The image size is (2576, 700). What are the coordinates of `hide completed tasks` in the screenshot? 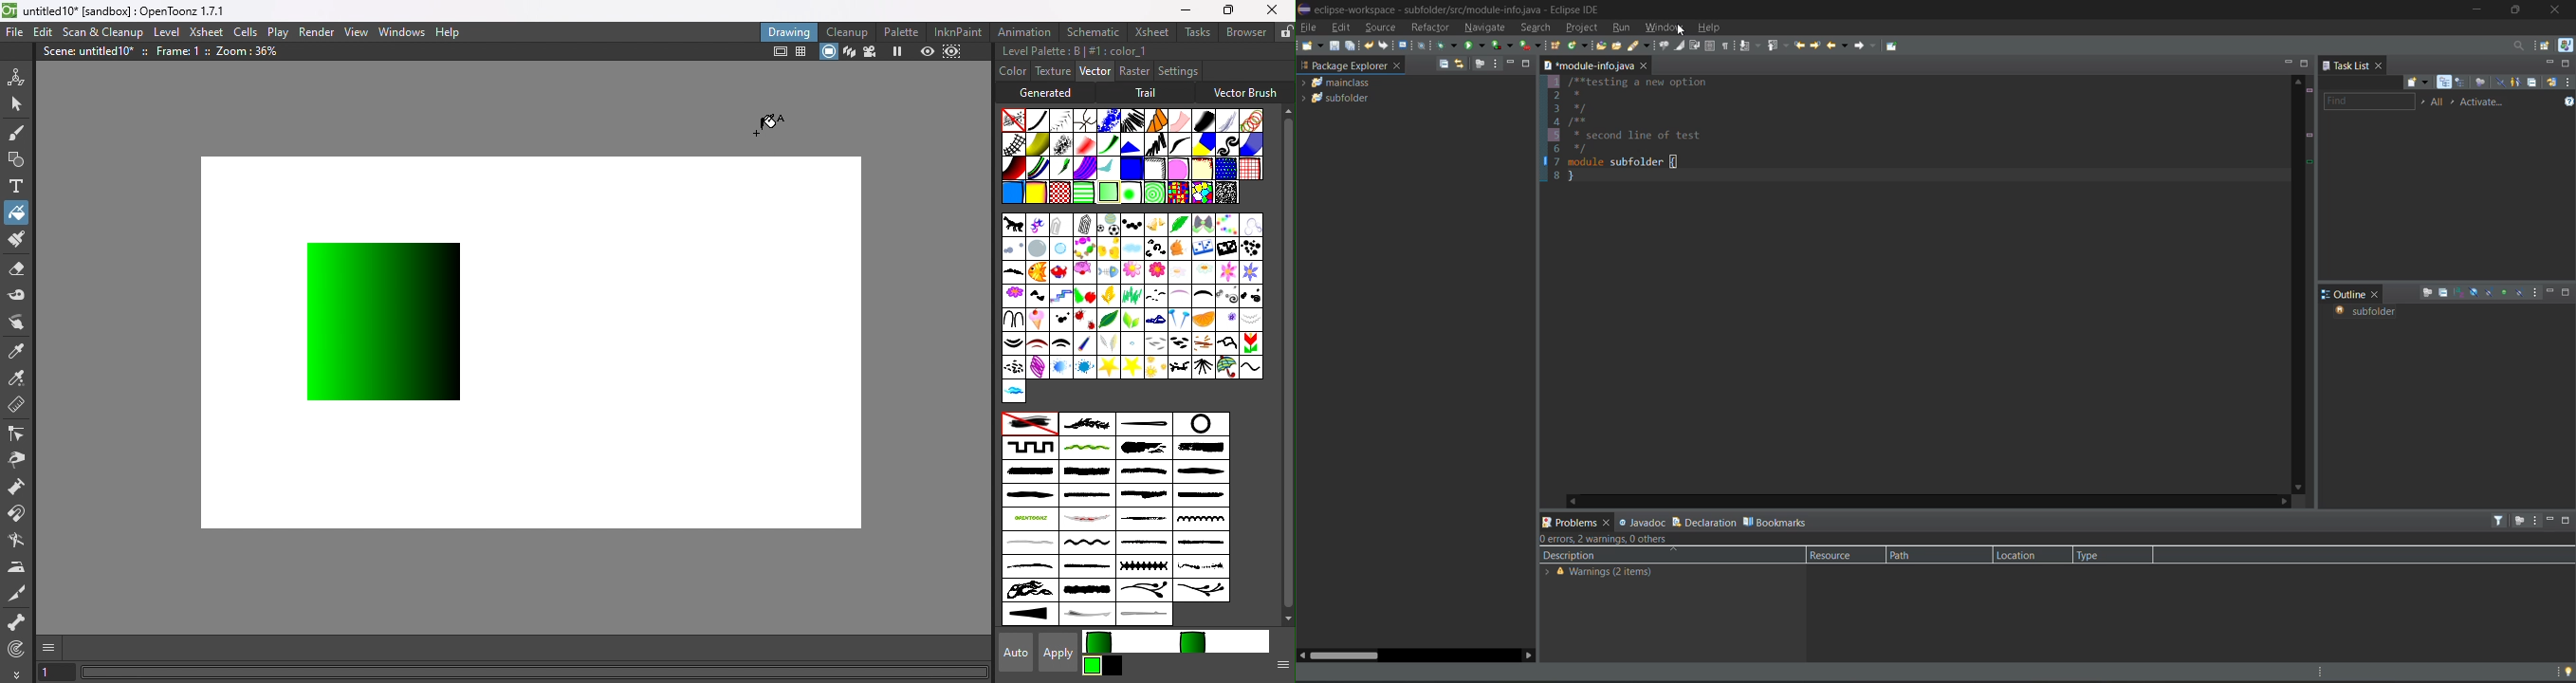 It's located at (2502, 83).